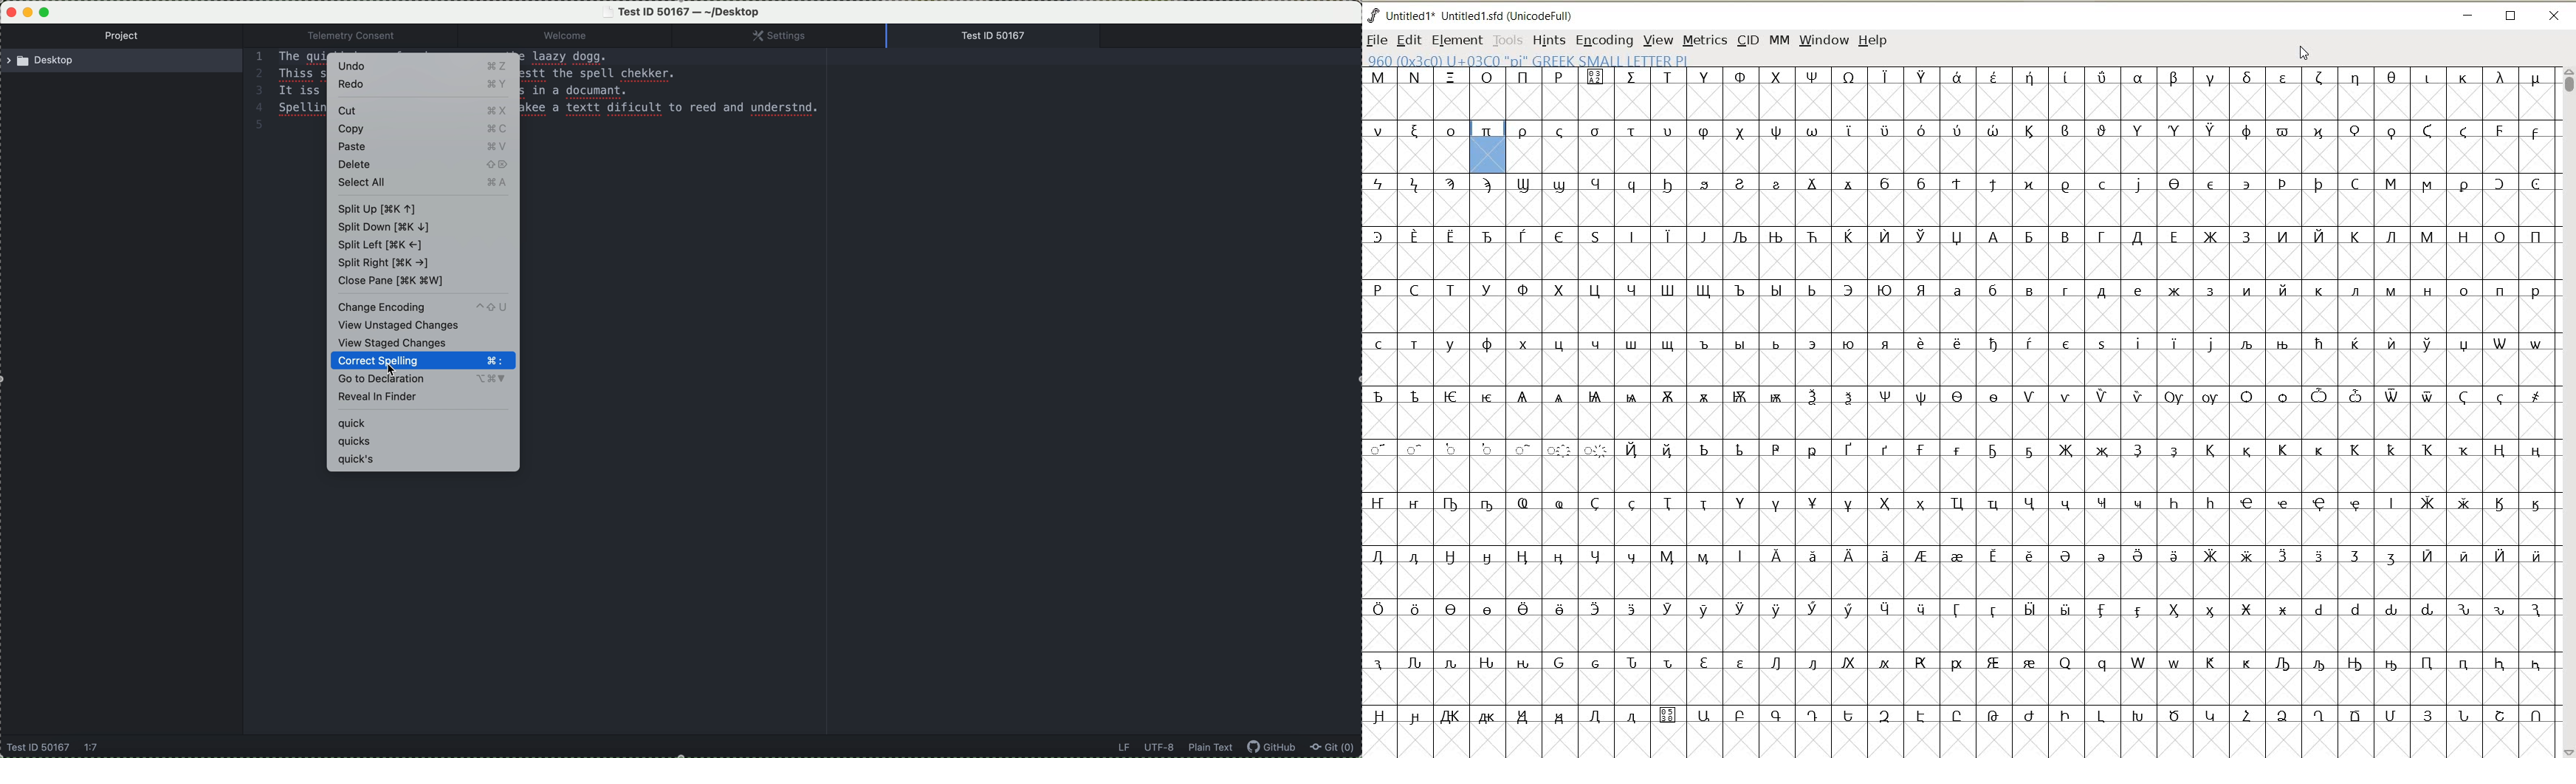  I want to click on undo, so click(425, 65).